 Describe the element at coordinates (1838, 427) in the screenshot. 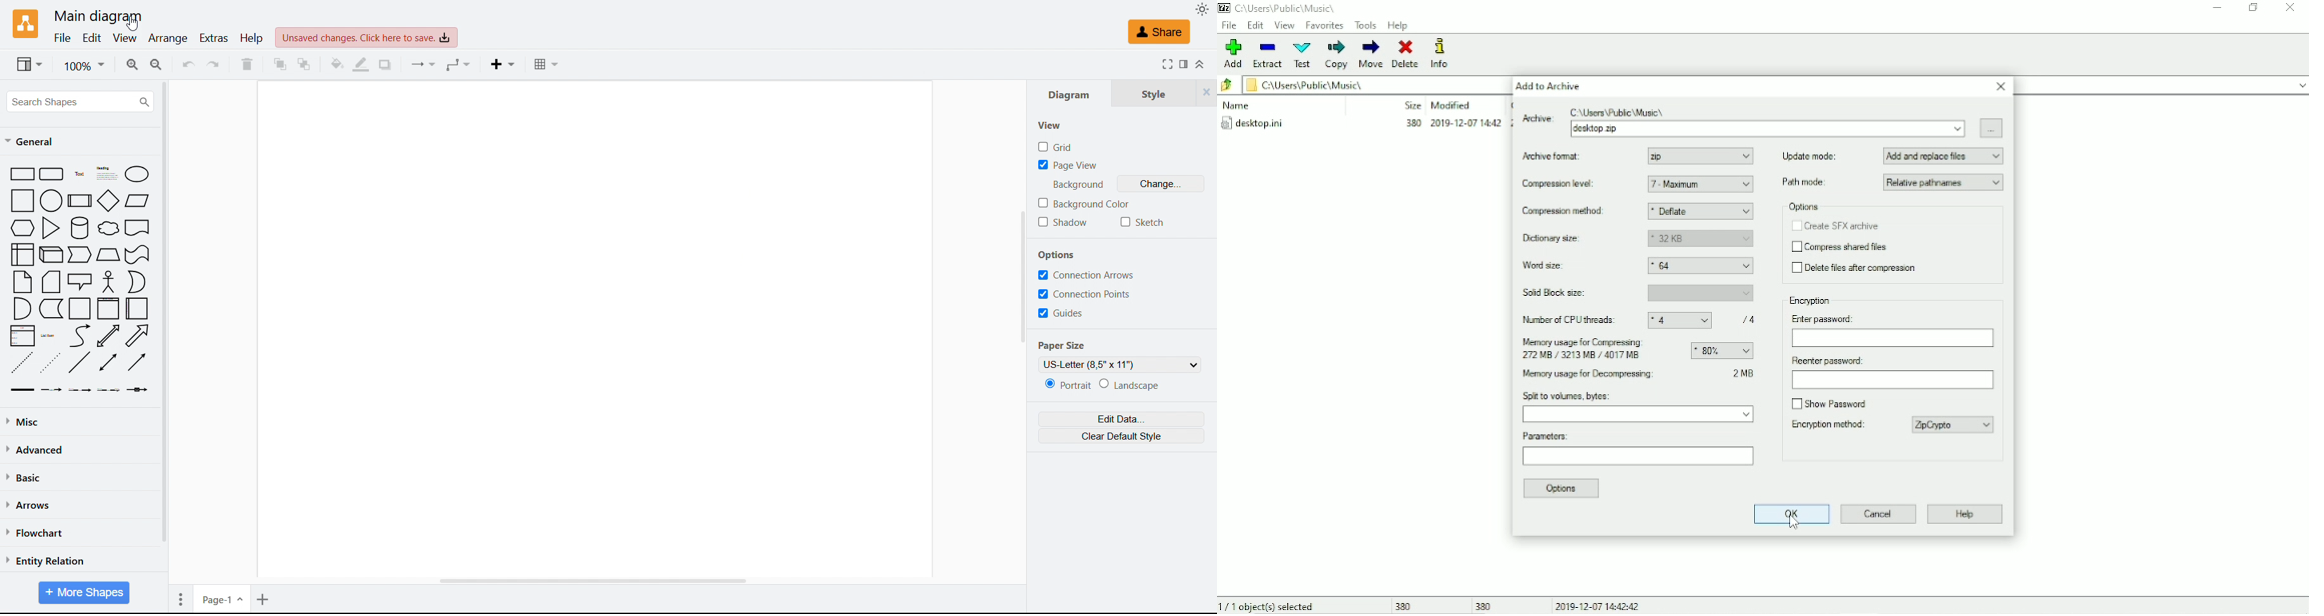

I see `Encryption method` at that location.